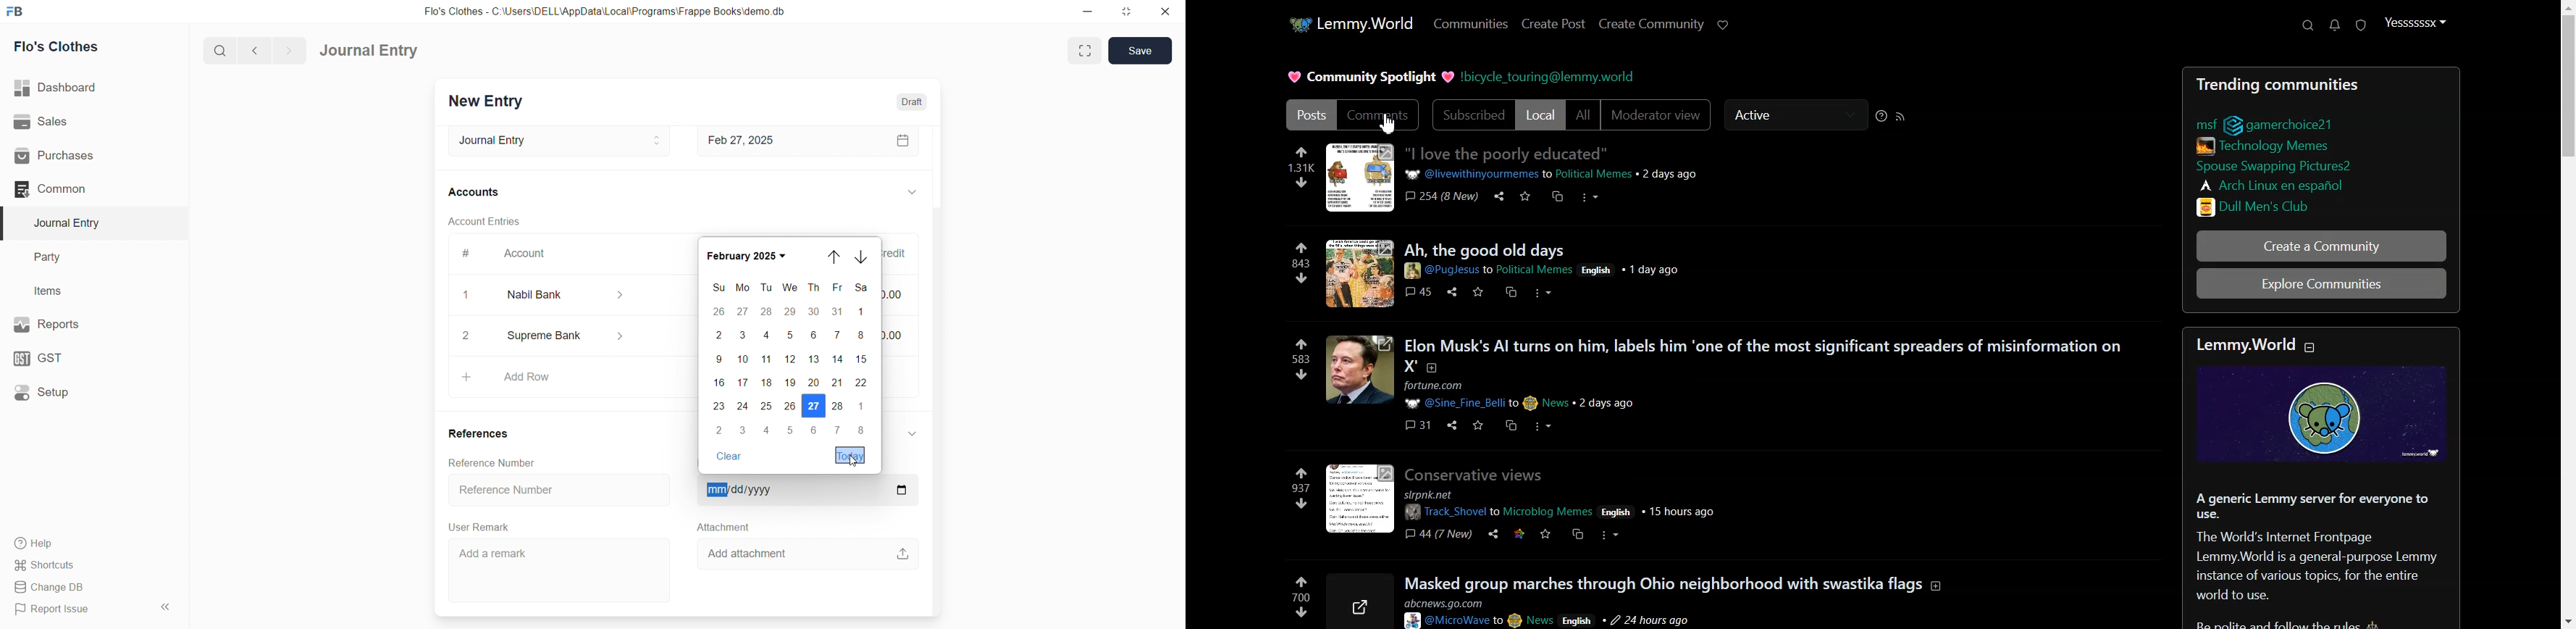 This screenshot has height=644, width=2576. What do you see at coordinates (855, 462) in the screenshot?
I see `cursor` at bounding box center [855, 462].